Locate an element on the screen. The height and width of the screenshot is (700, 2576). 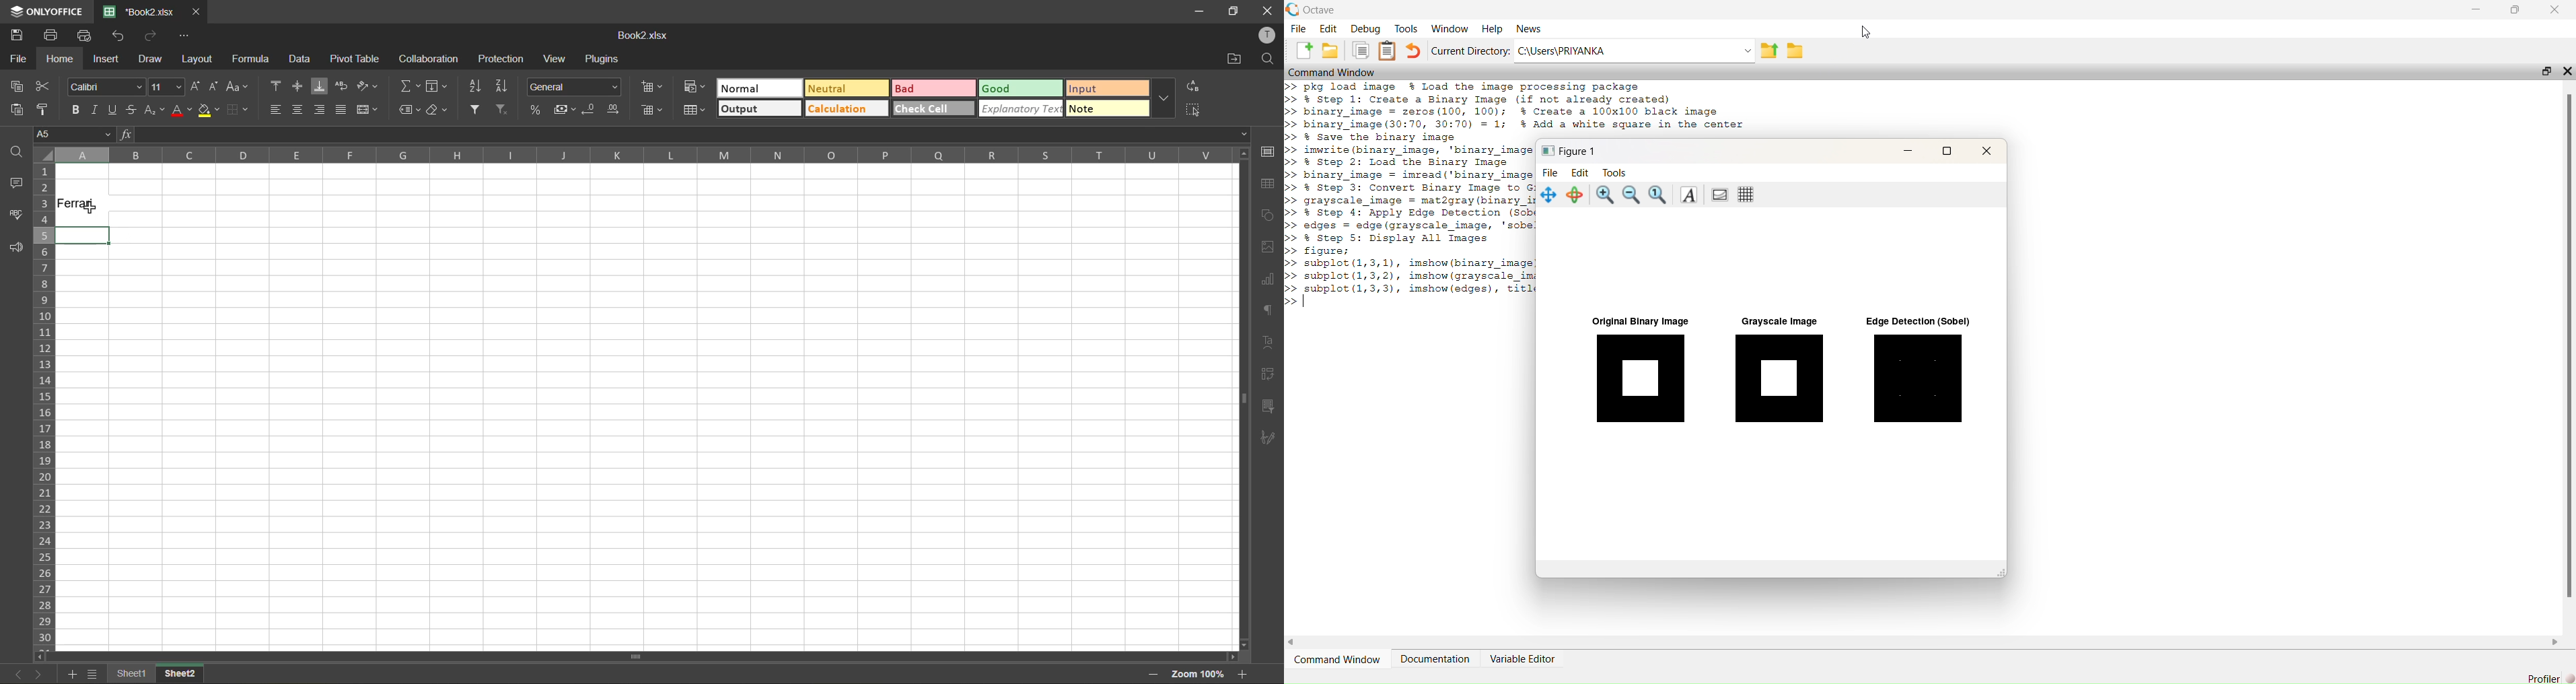
slicer is located at coordinates (1270, 404).